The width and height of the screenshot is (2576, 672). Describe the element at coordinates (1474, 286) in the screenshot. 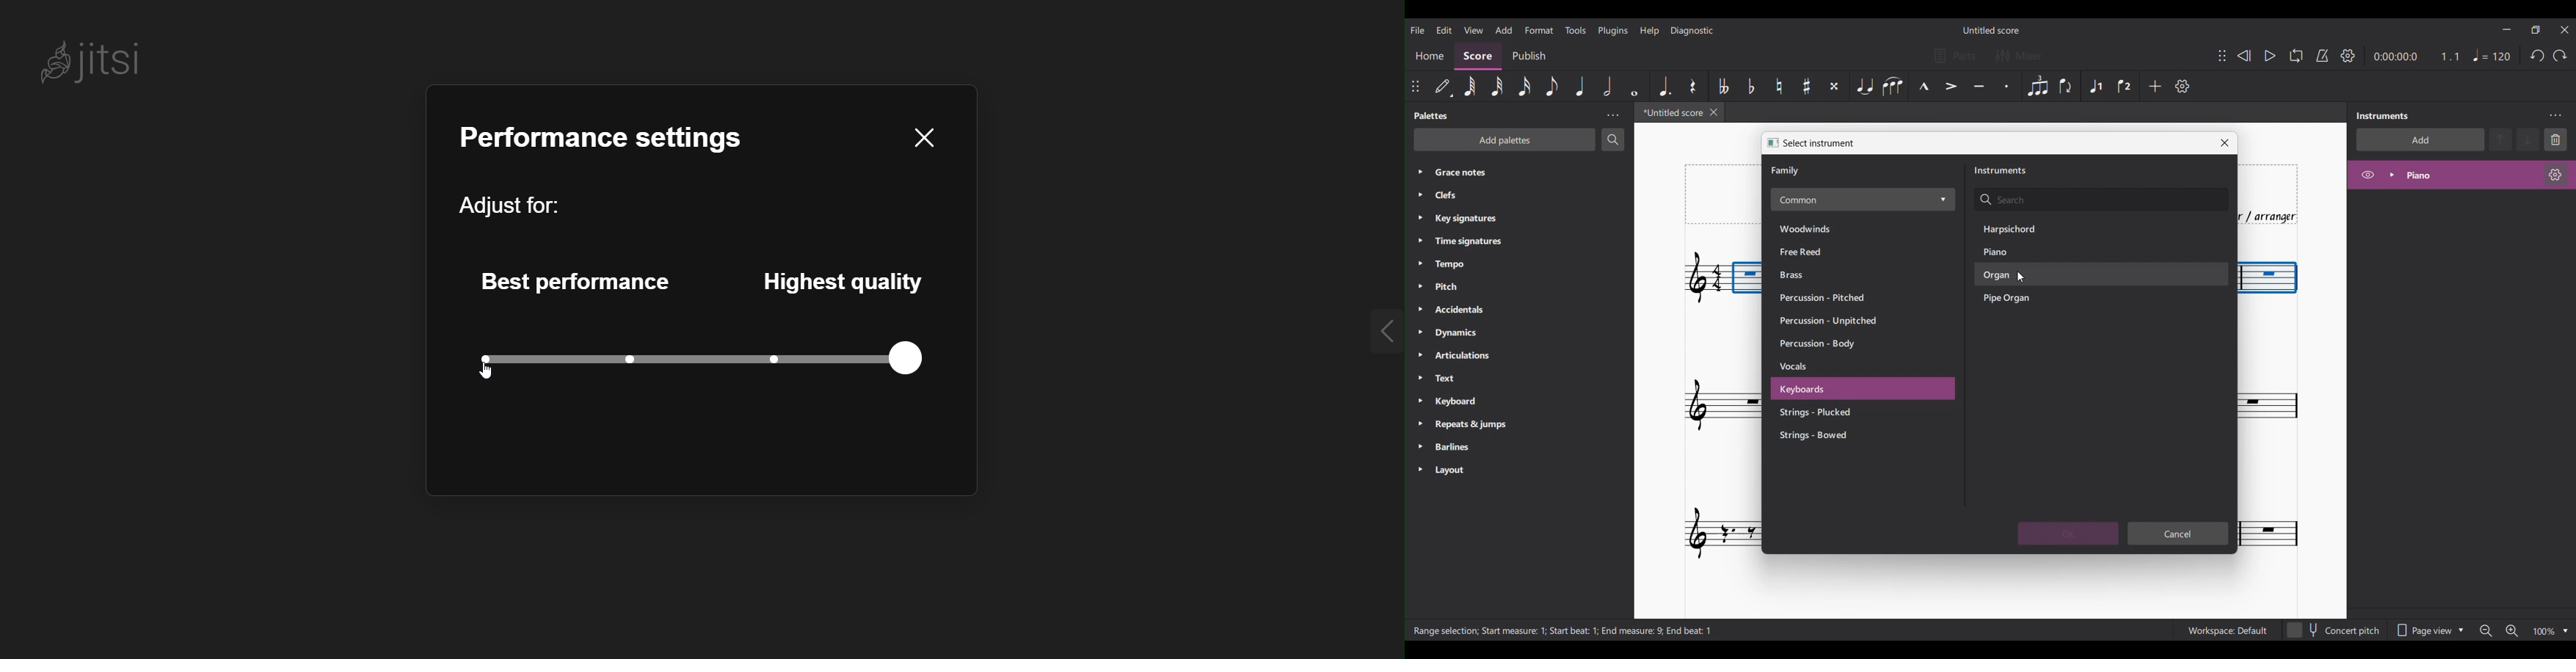

I see `Pitch` at that location.